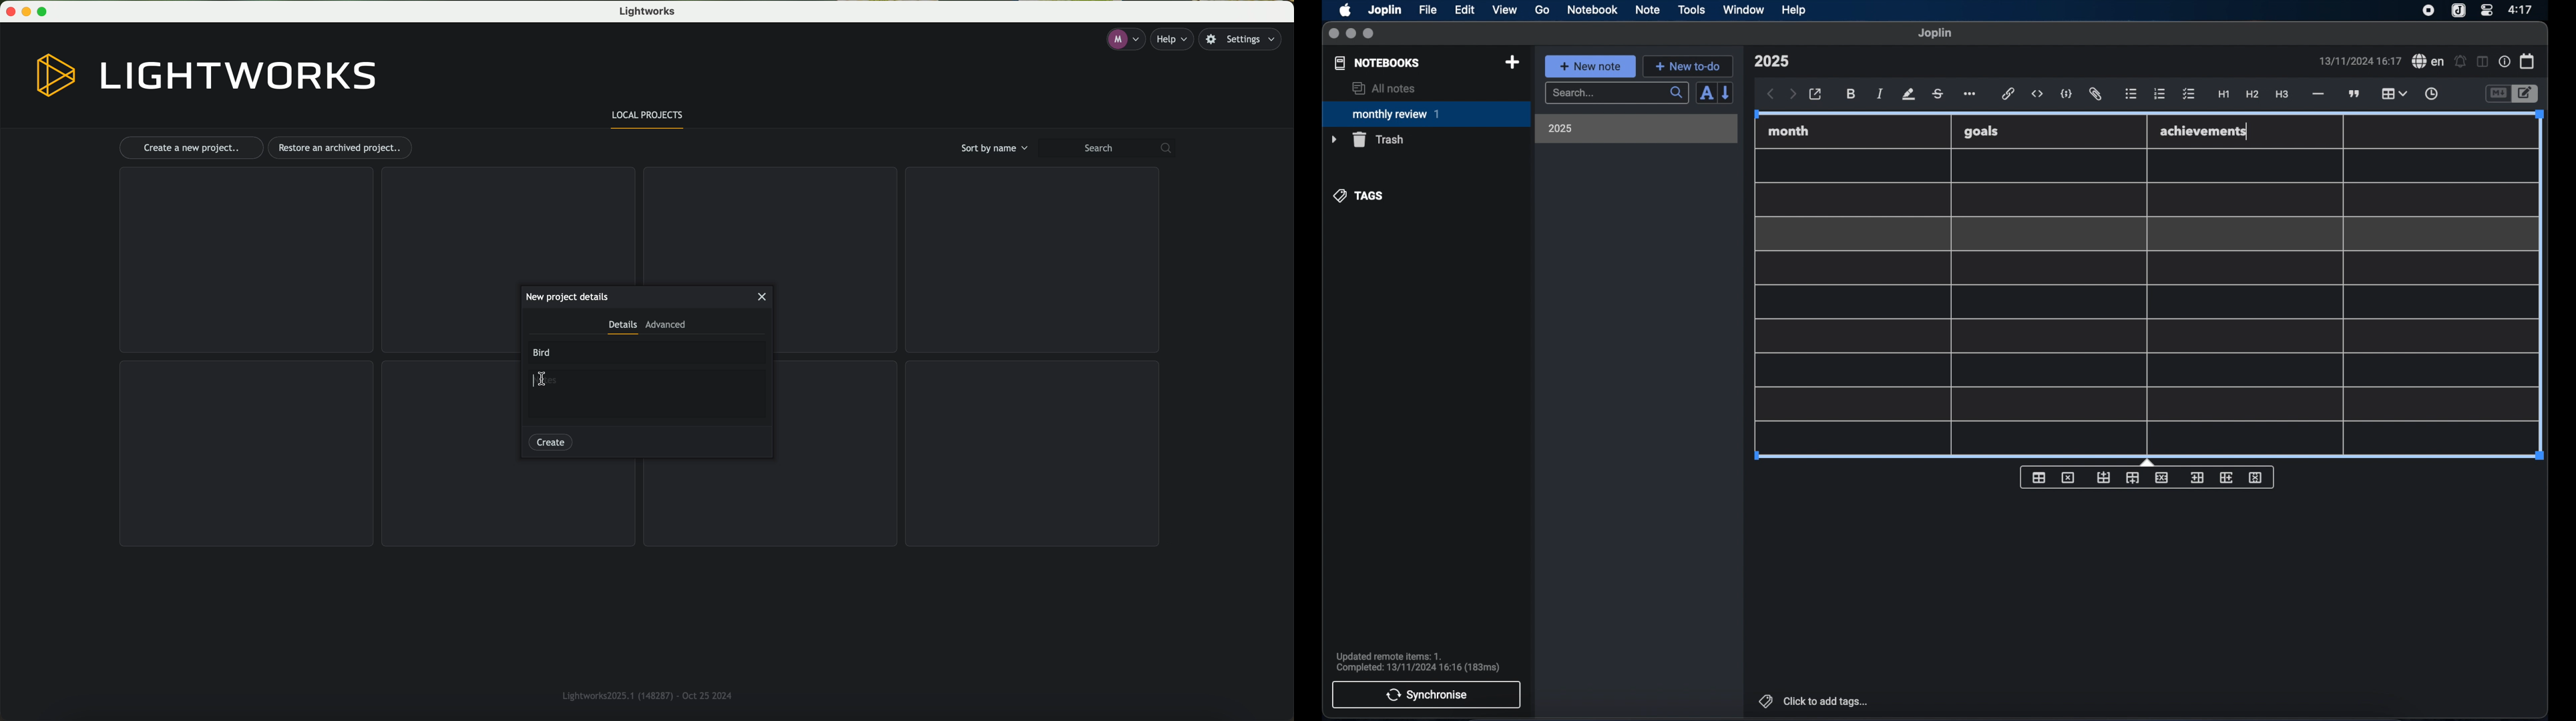 The height and width of the screenshot is (728, 2576). Describe the element at coordinates (622, 327) in the screenshot. I see `details` at that location.